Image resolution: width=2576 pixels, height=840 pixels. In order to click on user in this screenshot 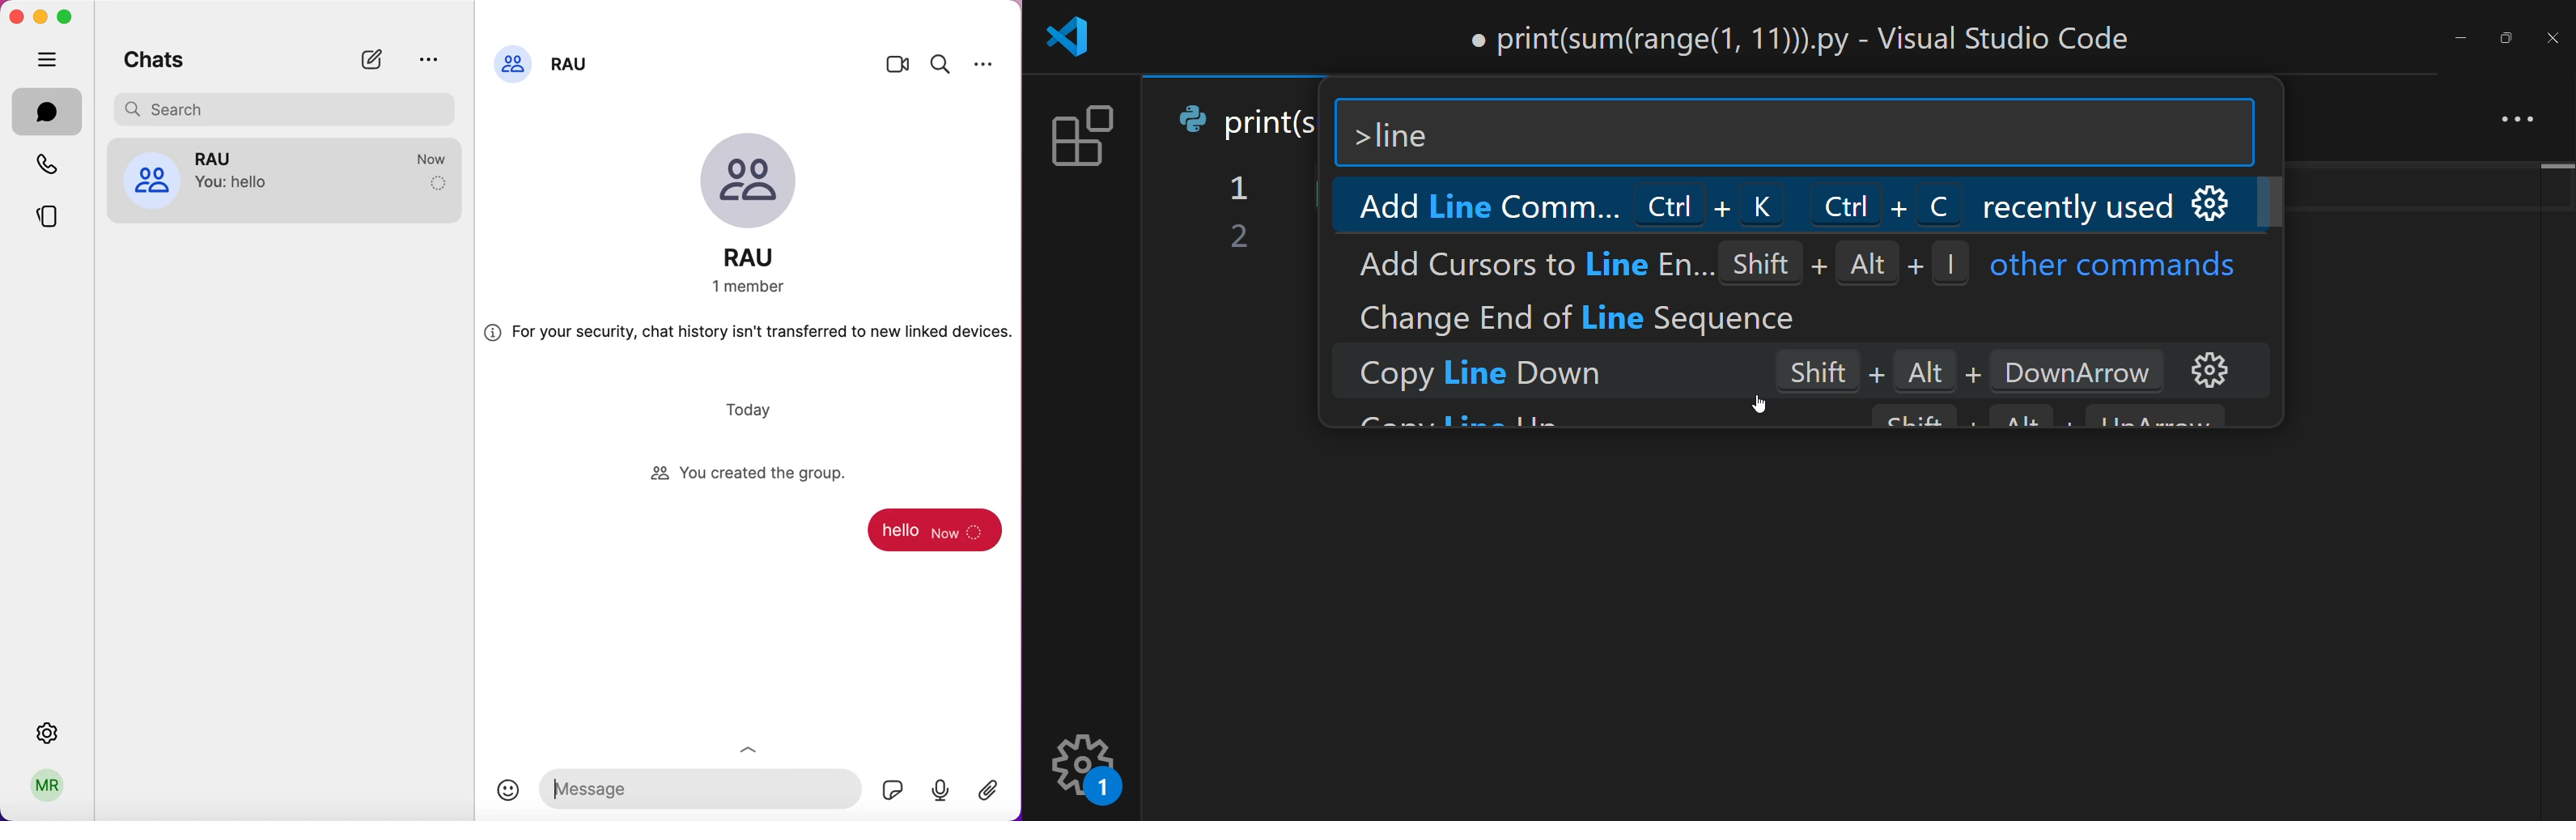, I will do `click(48, 790)`.